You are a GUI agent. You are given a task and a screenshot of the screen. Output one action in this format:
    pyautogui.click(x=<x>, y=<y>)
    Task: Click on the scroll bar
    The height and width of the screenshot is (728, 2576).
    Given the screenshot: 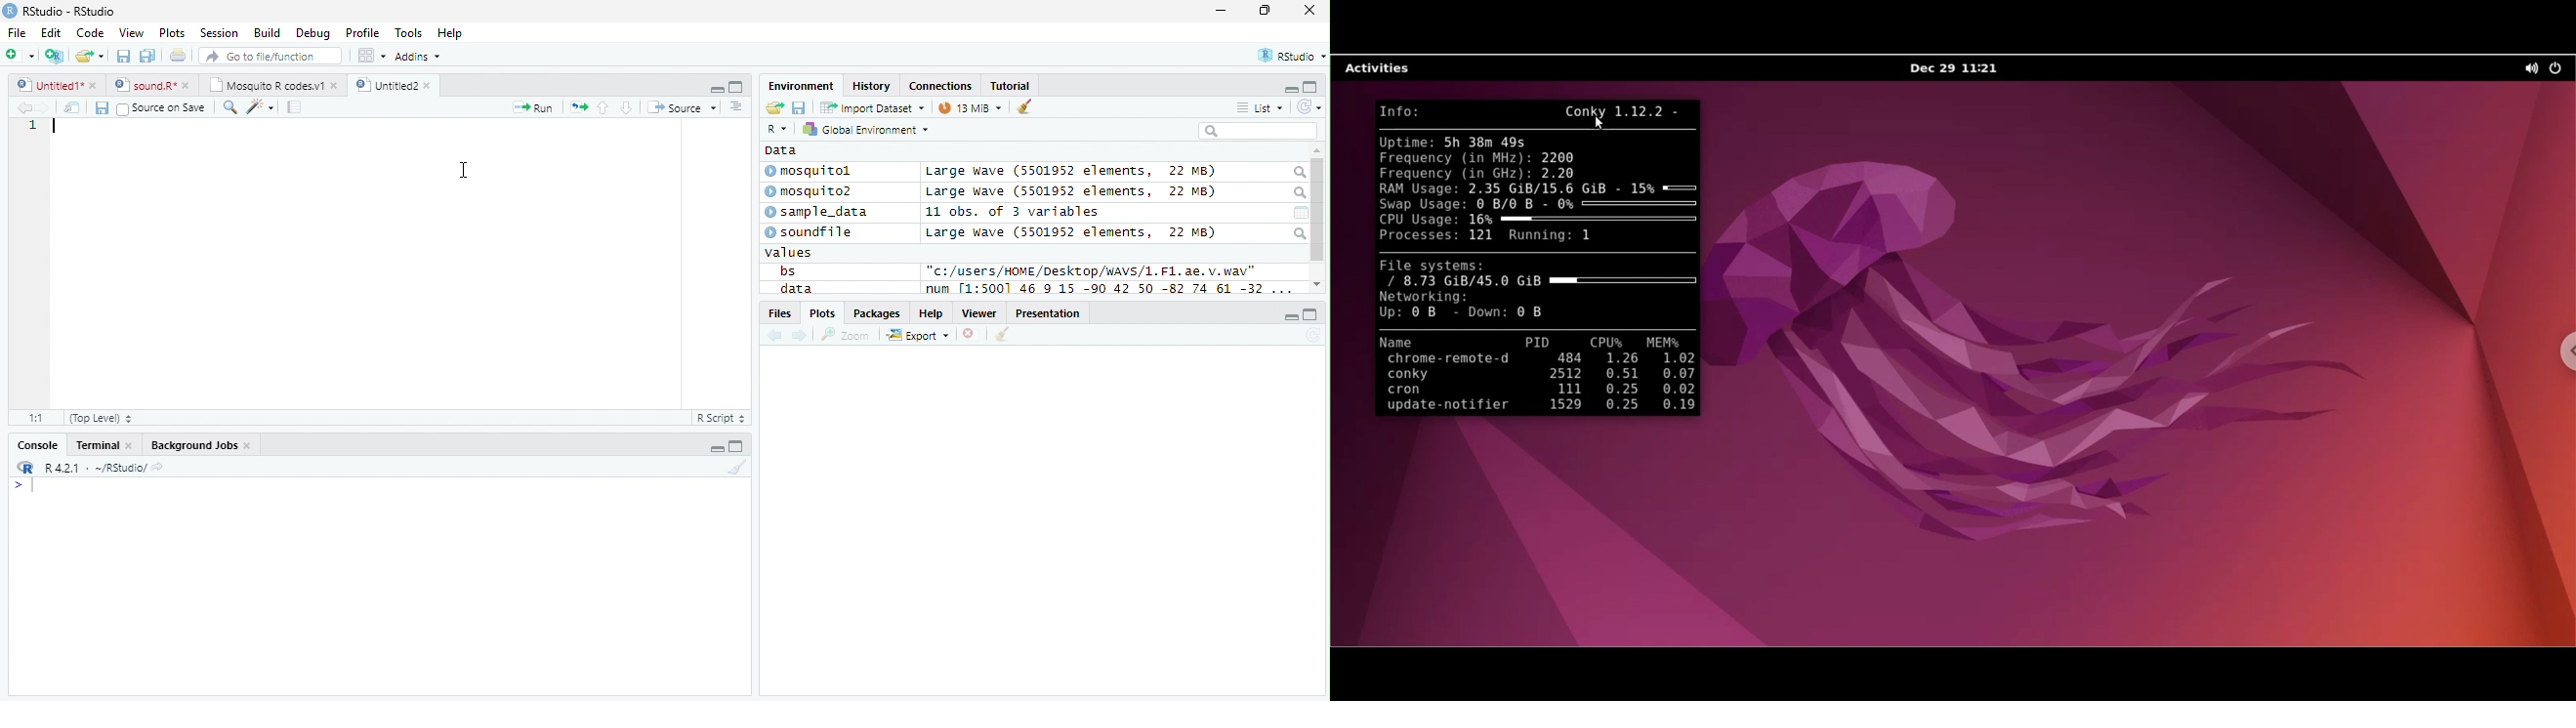 What is the action you would take?
    pyautogui.click(x=1318, y=210)
    